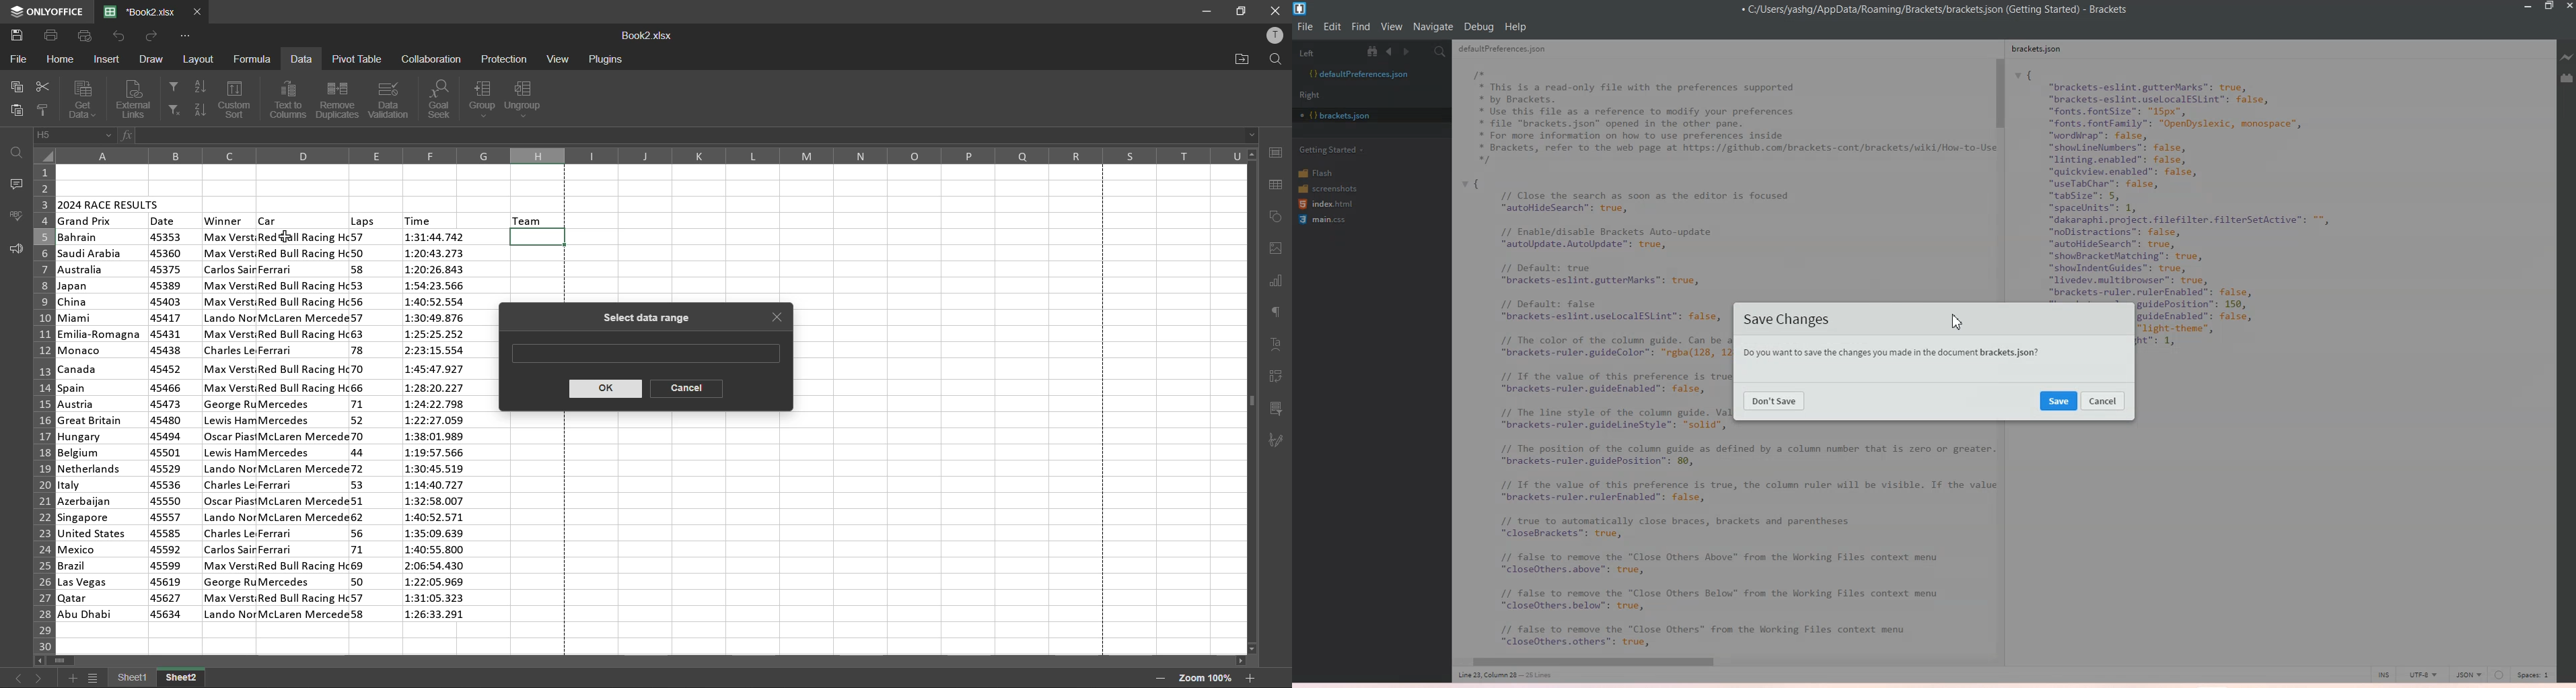 The height and width of the screenshot is (700, 2576). Describe the element at coordinates (46, 11) in the screenshot. I see `app name` at that location.